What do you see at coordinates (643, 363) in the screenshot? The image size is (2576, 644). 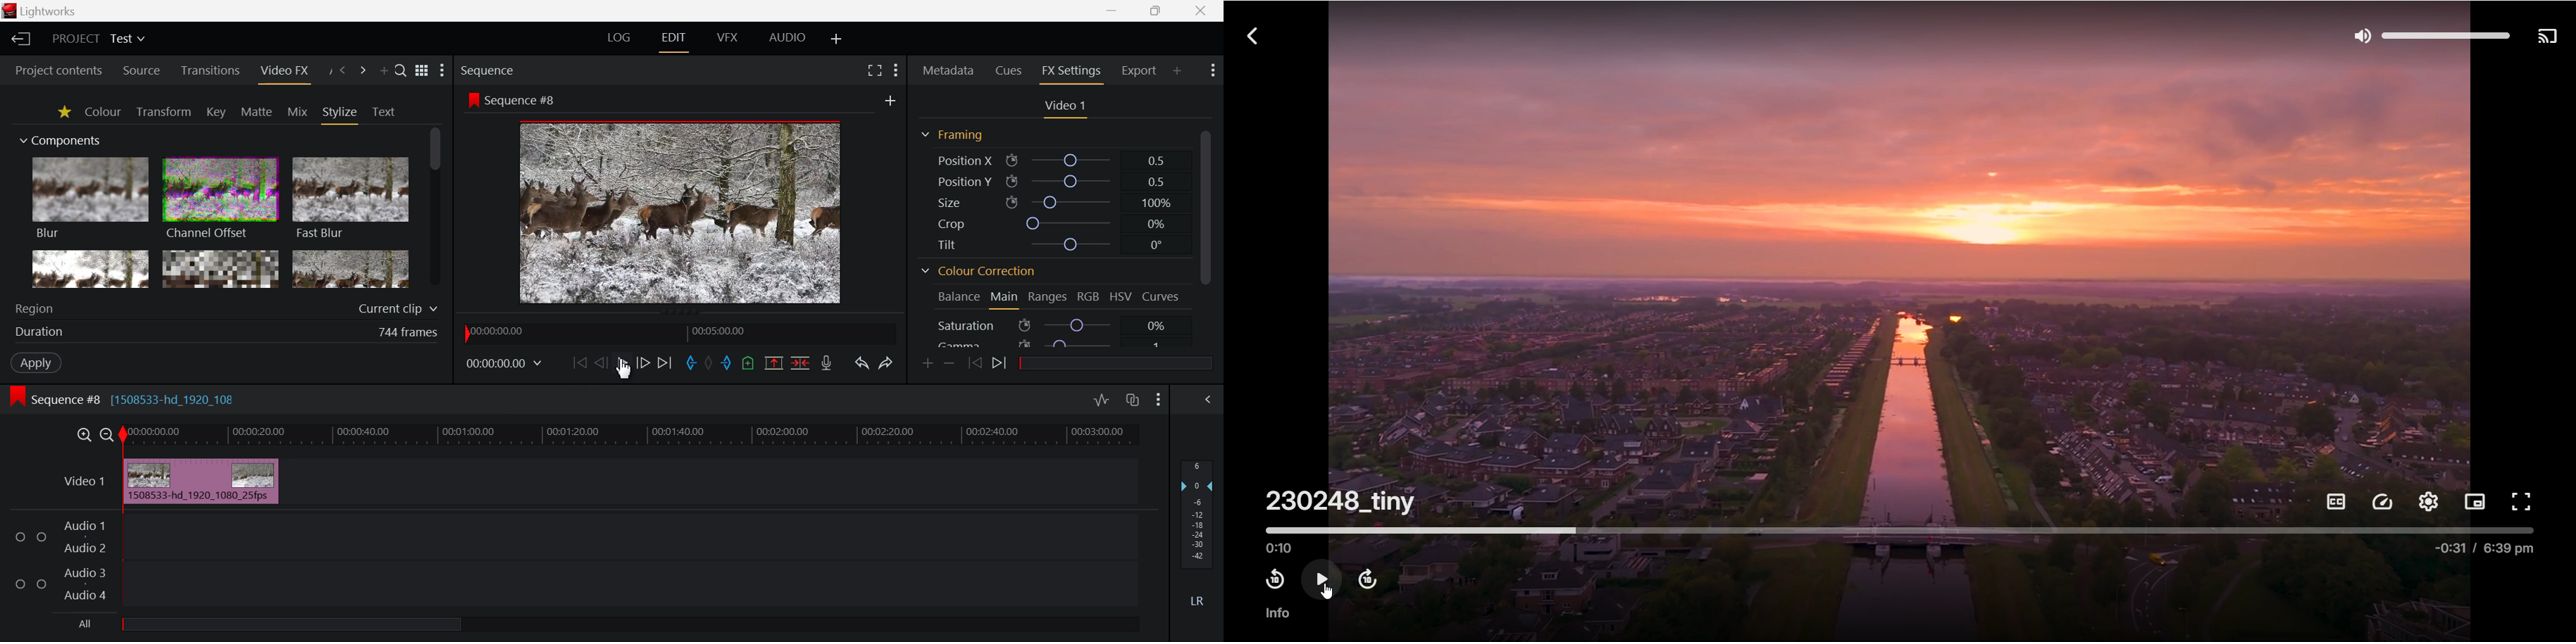 I see `Go Forward` at bounding box center [643, 363].